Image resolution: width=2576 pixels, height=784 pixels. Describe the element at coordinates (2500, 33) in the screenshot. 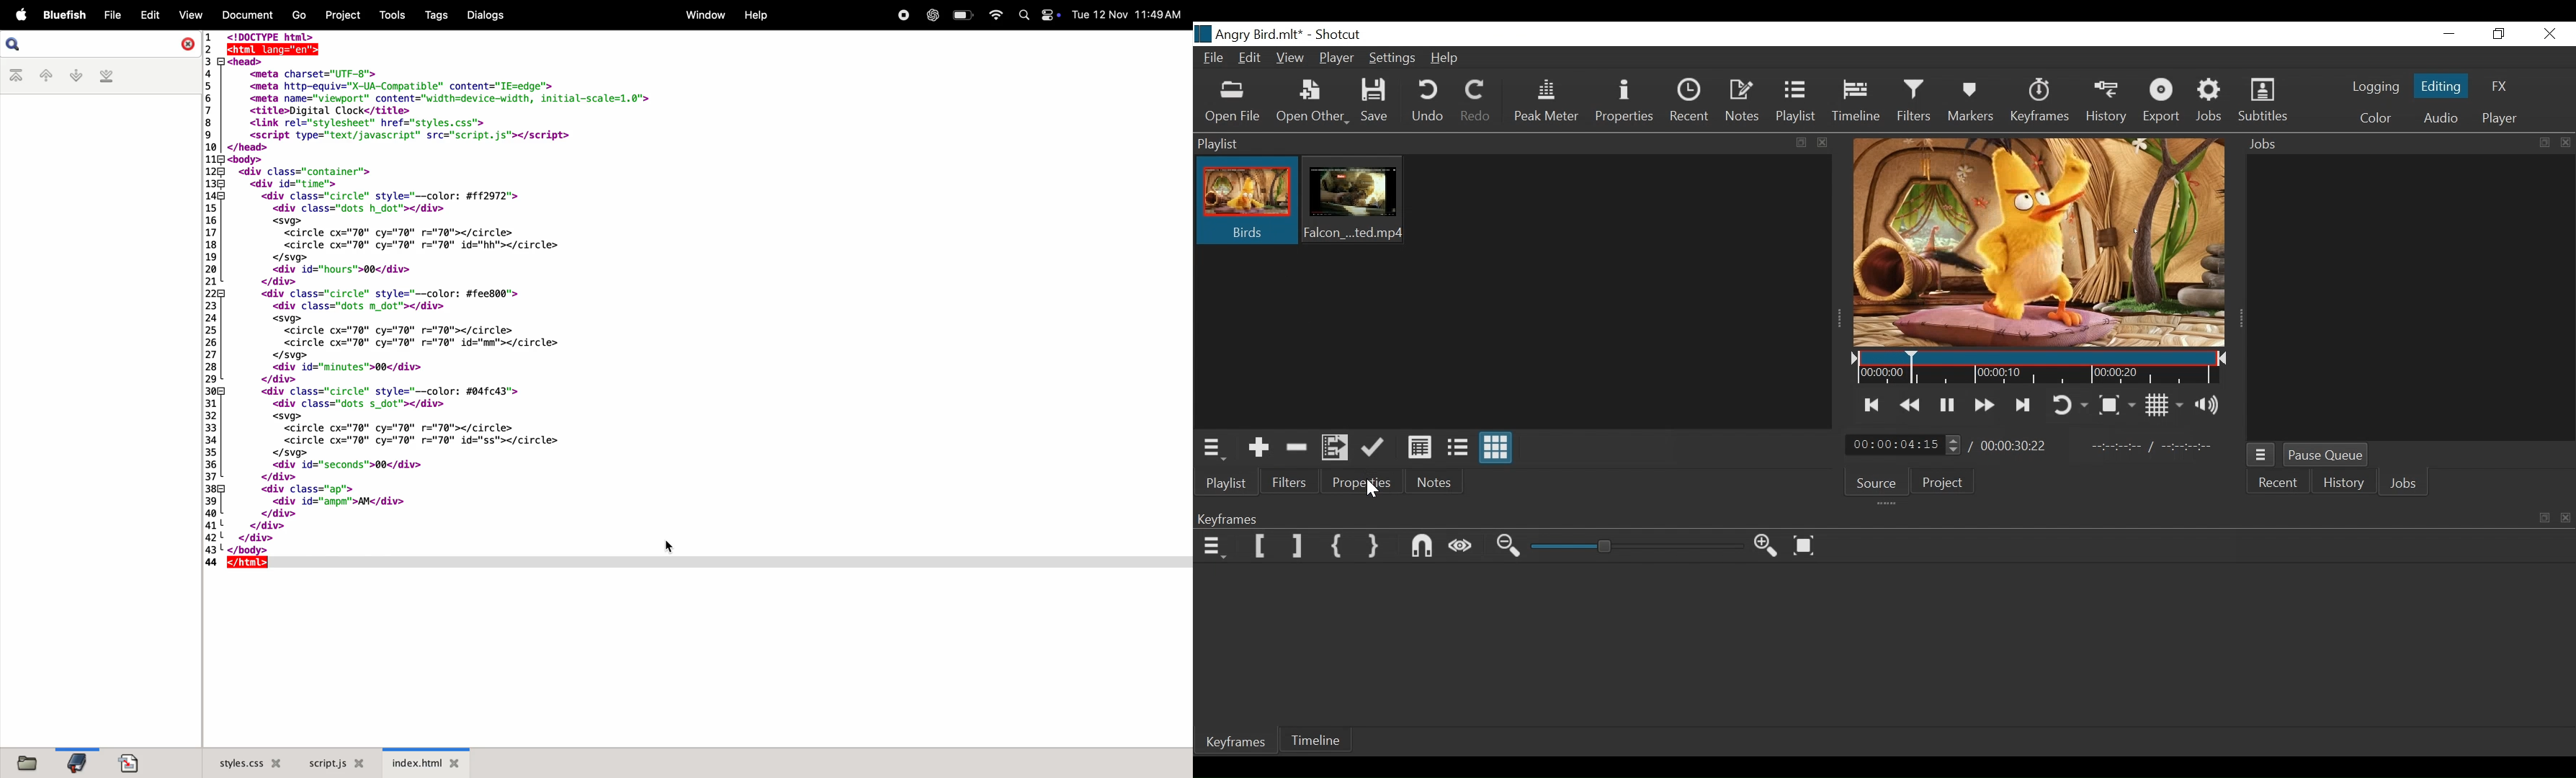

I see `Restore` at that location.